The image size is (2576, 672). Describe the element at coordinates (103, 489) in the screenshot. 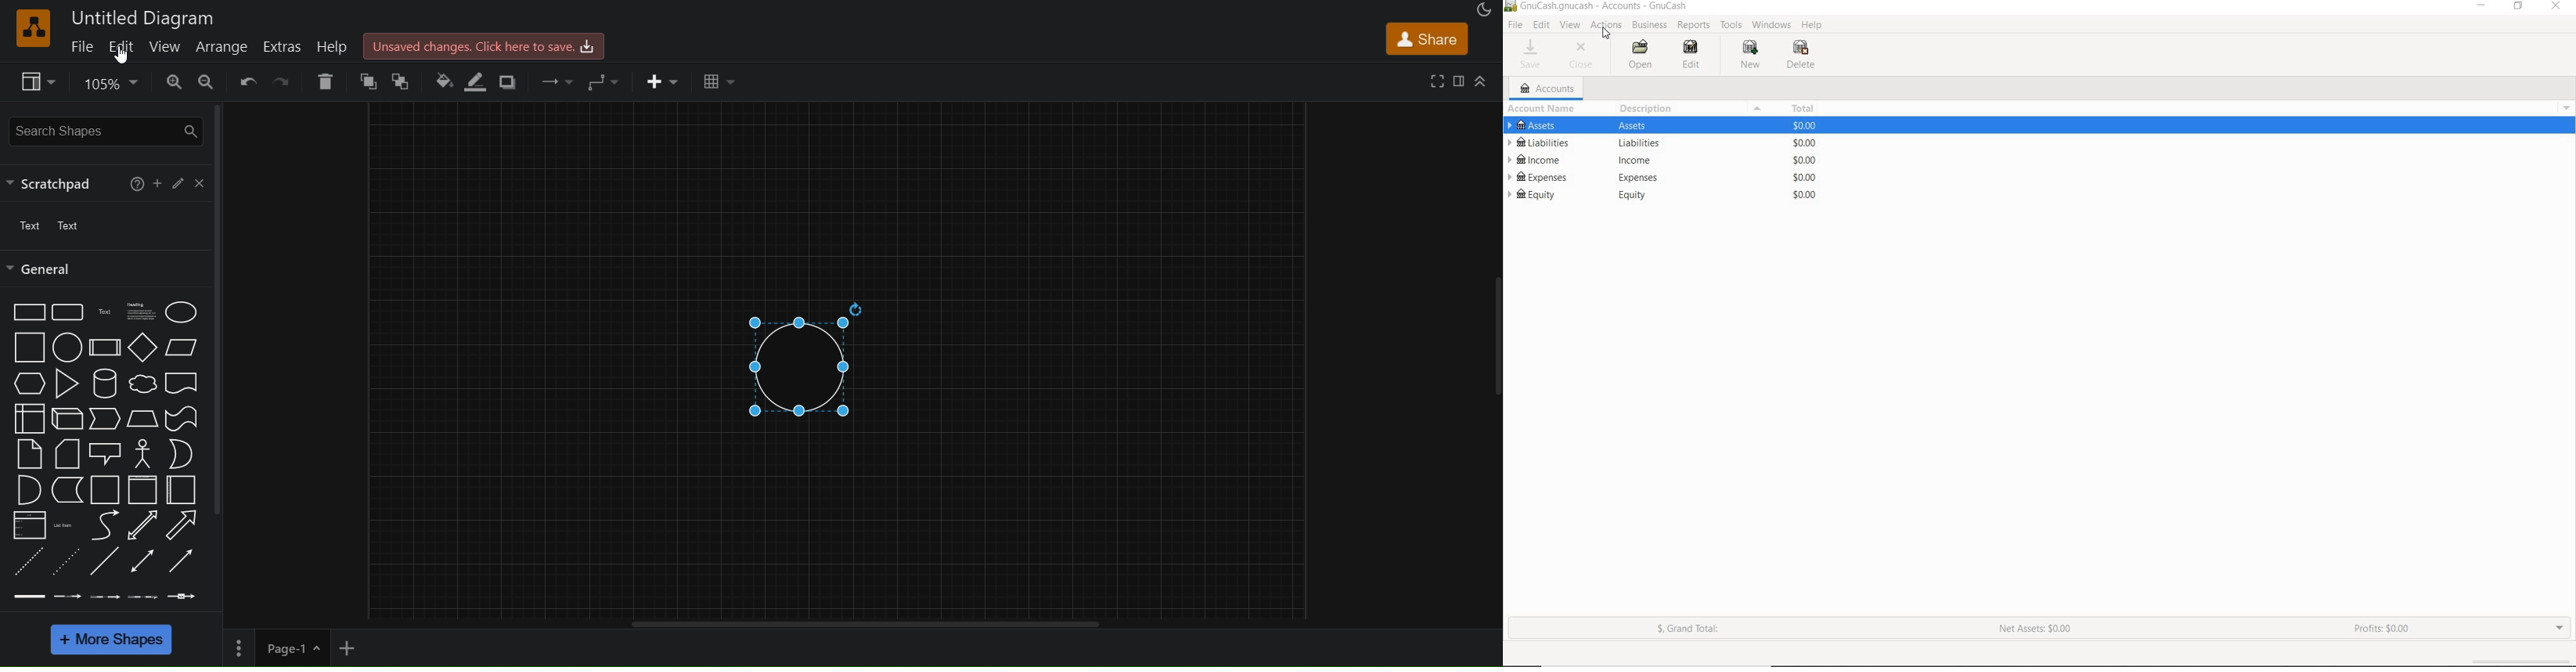

I see `container` at that location.